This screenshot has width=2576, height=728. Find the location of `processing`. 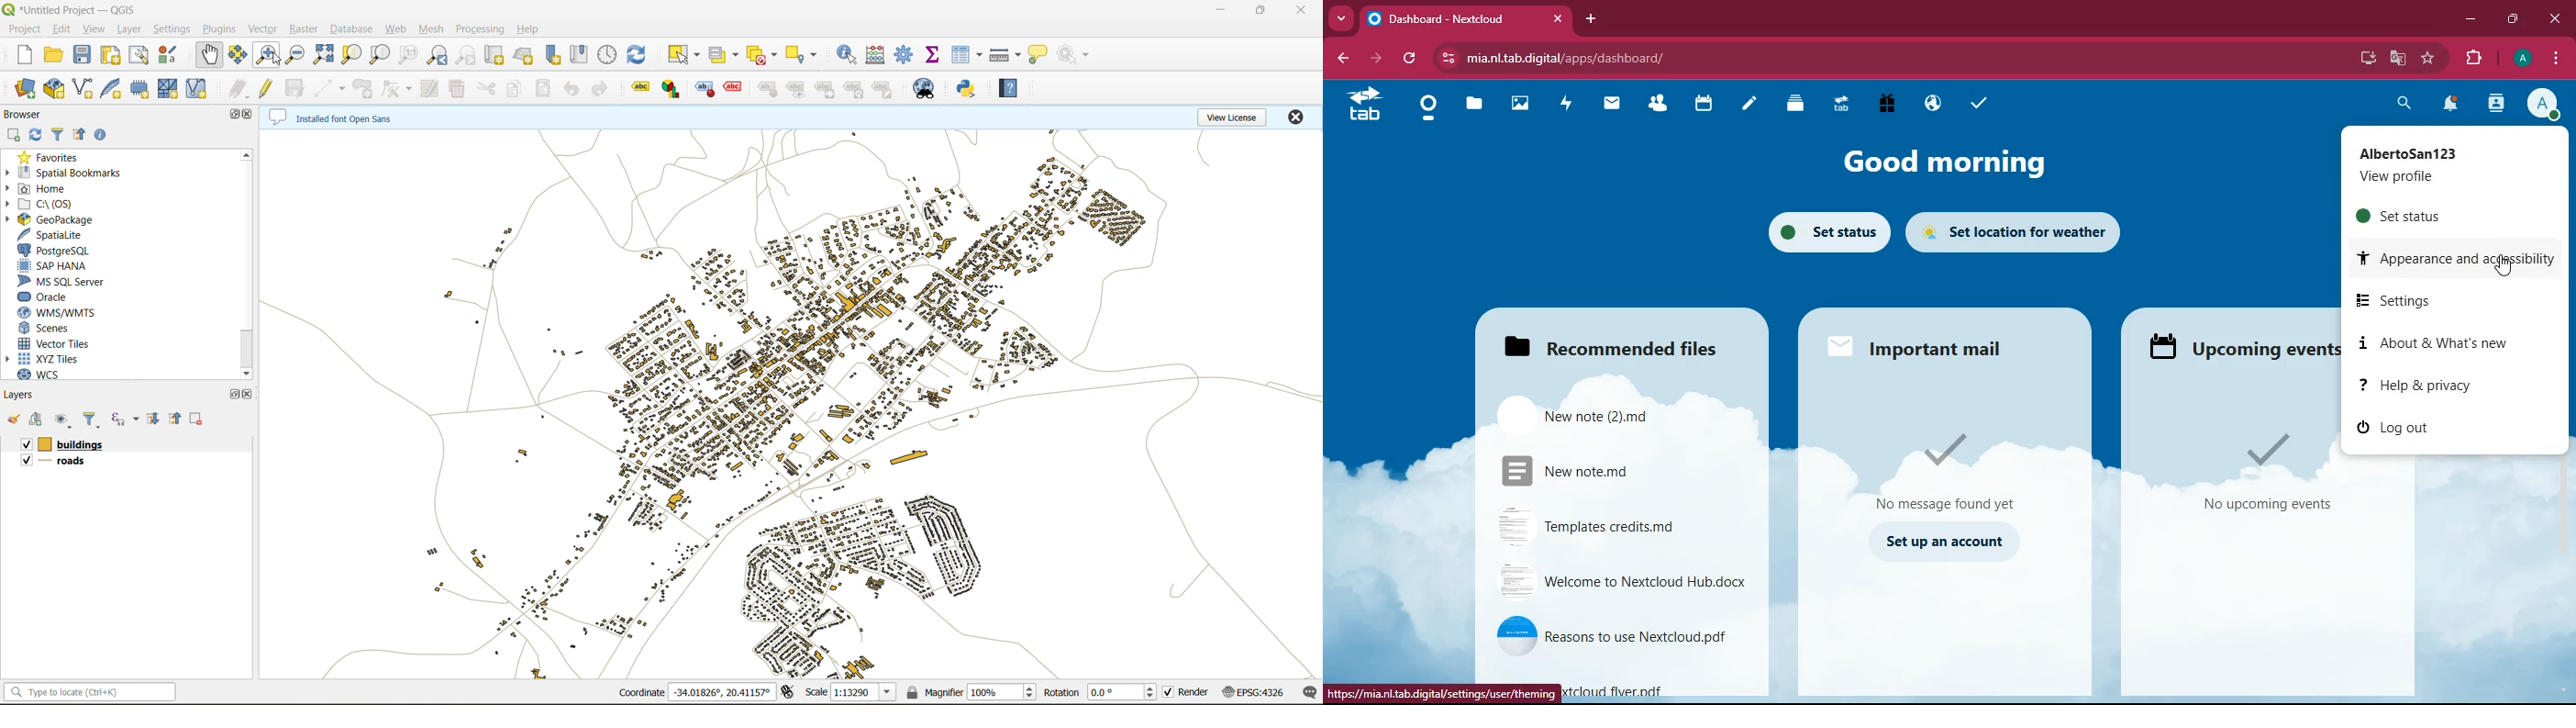

processing is located at coordinates (483, 29).